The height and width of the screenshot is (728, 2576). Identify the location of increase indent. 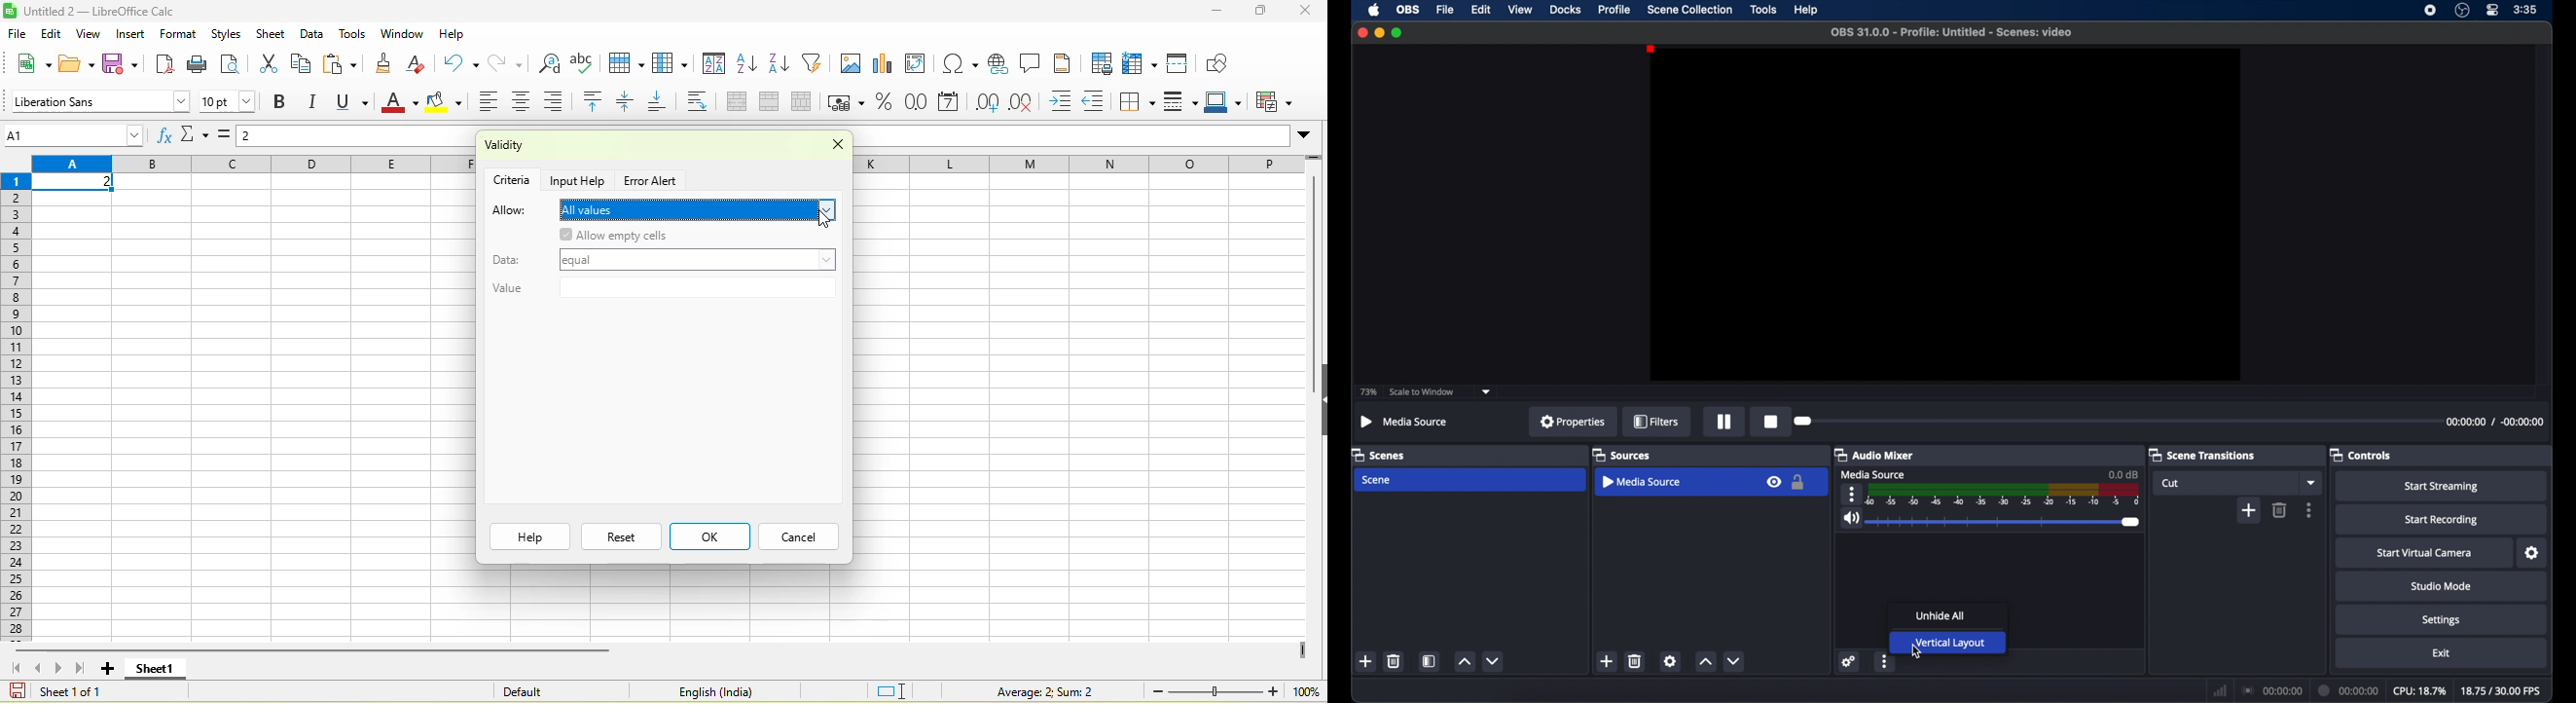
(1065, 102).